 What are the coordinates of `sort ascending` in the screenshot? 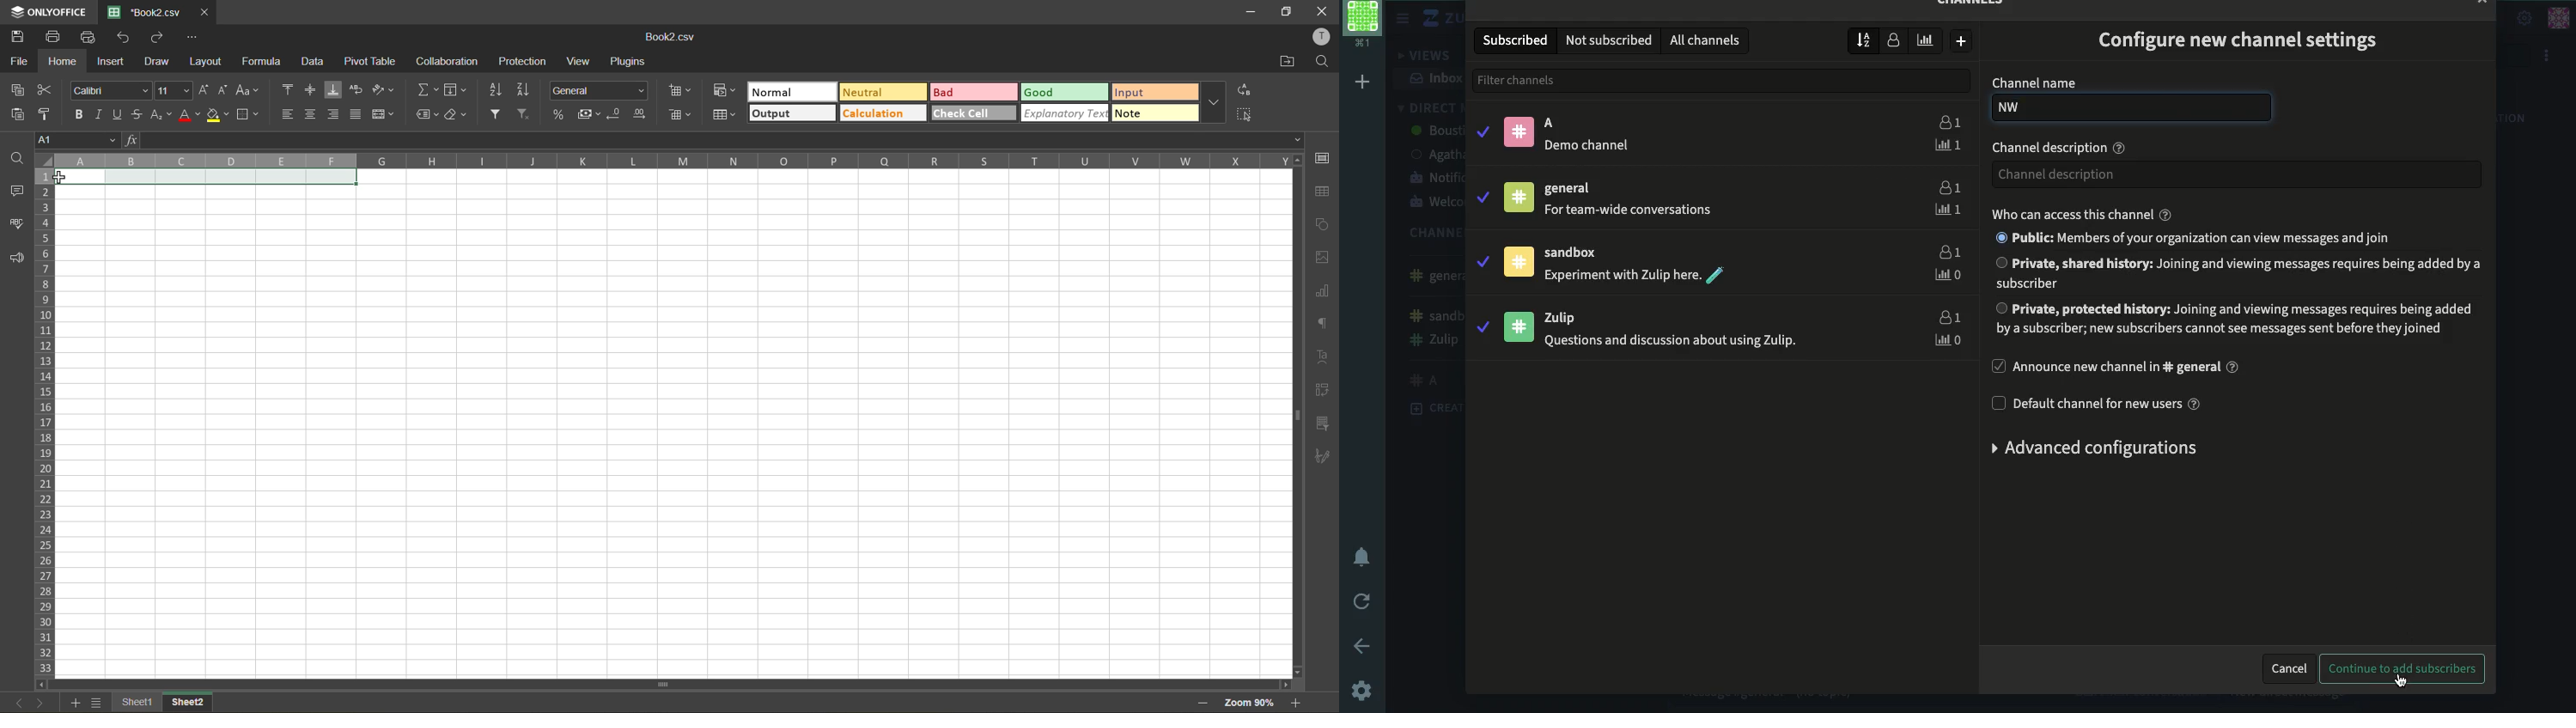 It's located at (494, 90).